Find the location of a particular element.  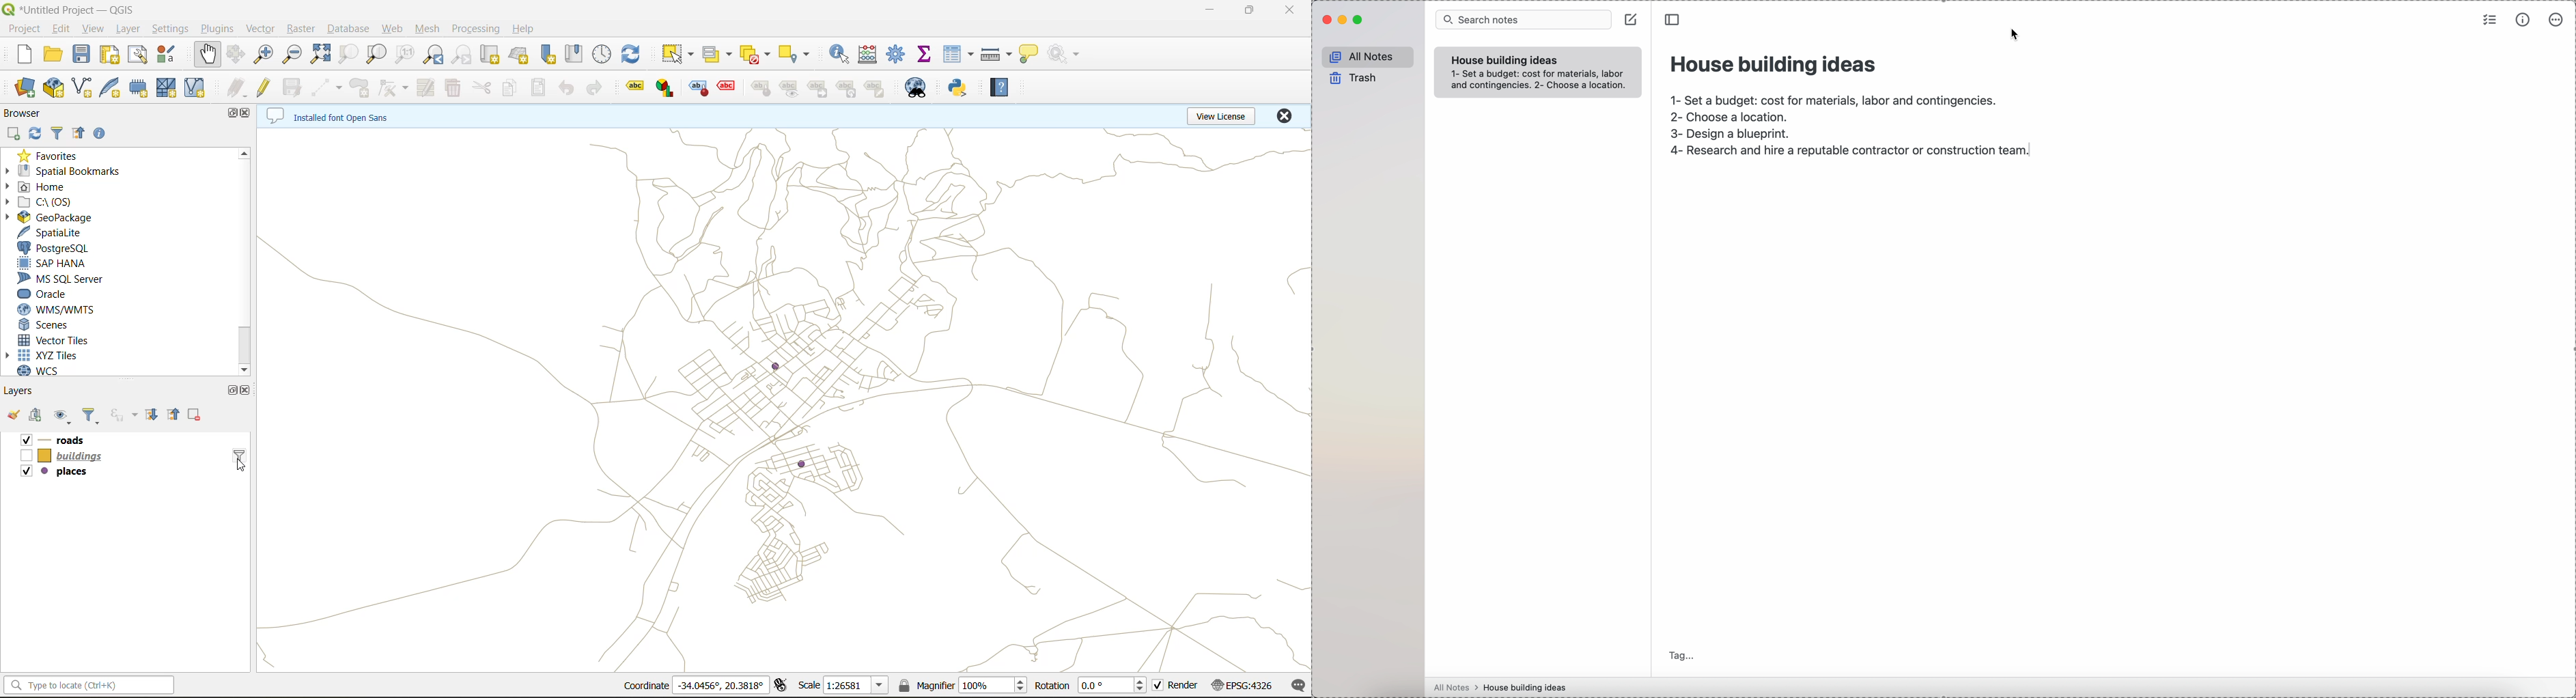

trash is located at coordinates (1352, 79).